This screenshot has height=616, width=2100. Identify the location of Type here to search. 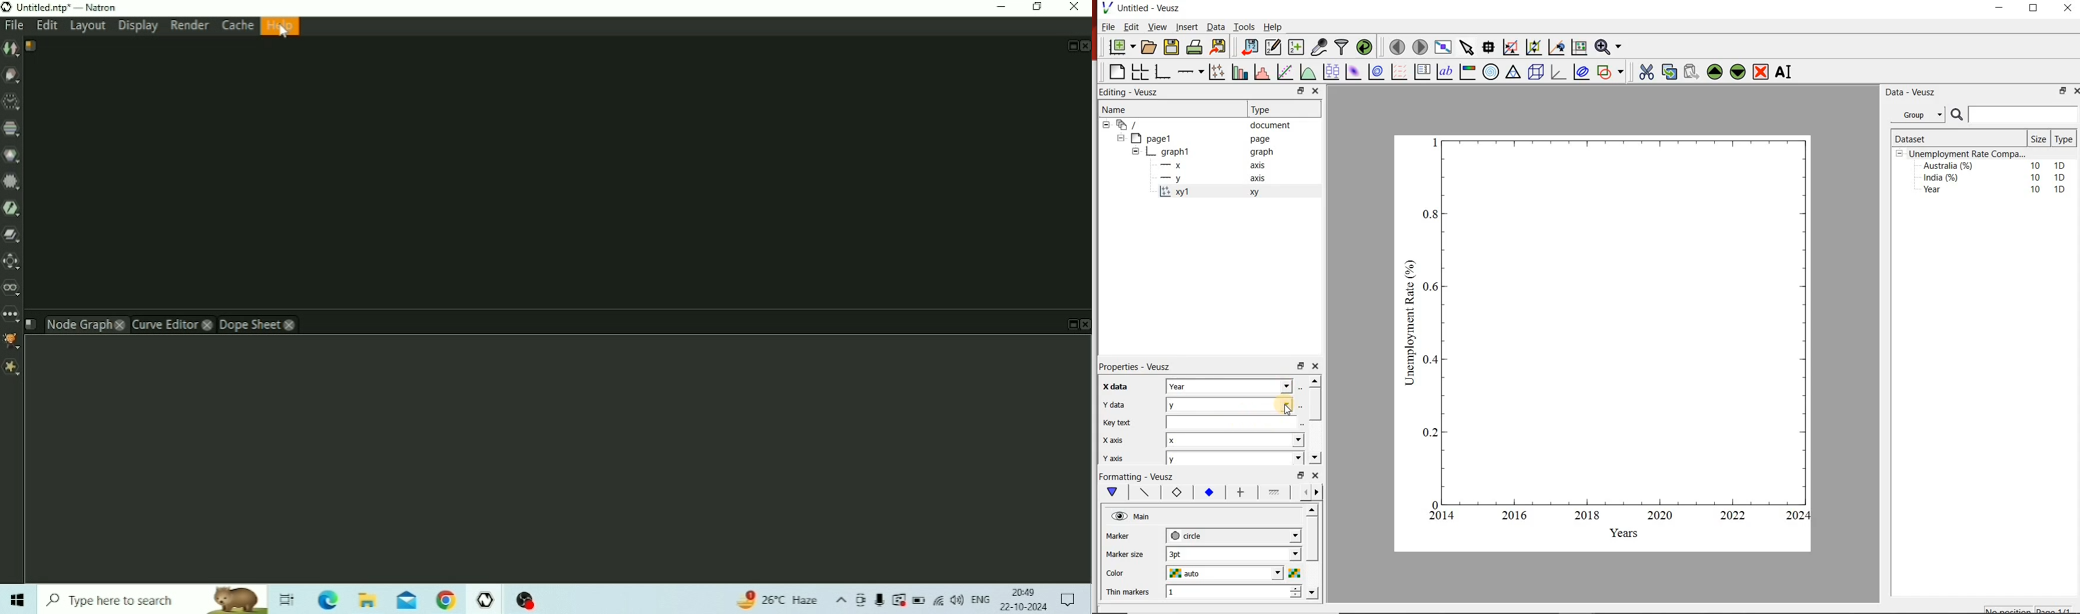
(153, 598).